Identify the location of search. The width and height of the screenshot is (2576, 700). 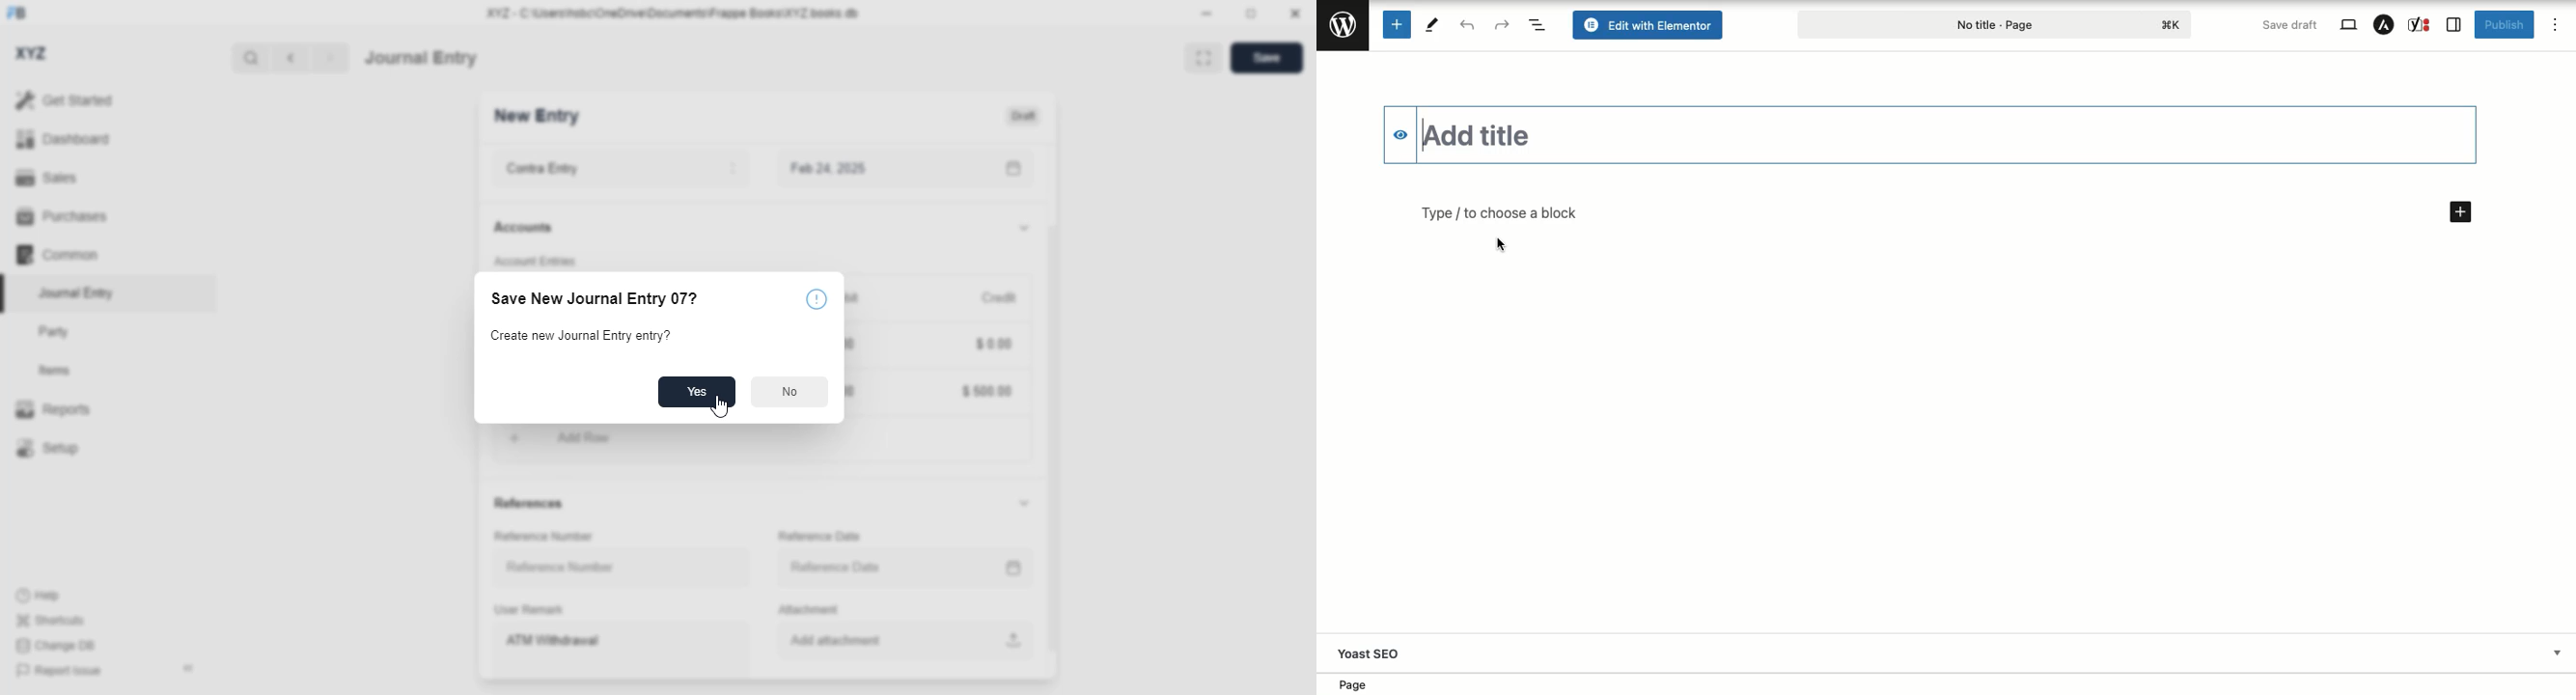
(250, 58).